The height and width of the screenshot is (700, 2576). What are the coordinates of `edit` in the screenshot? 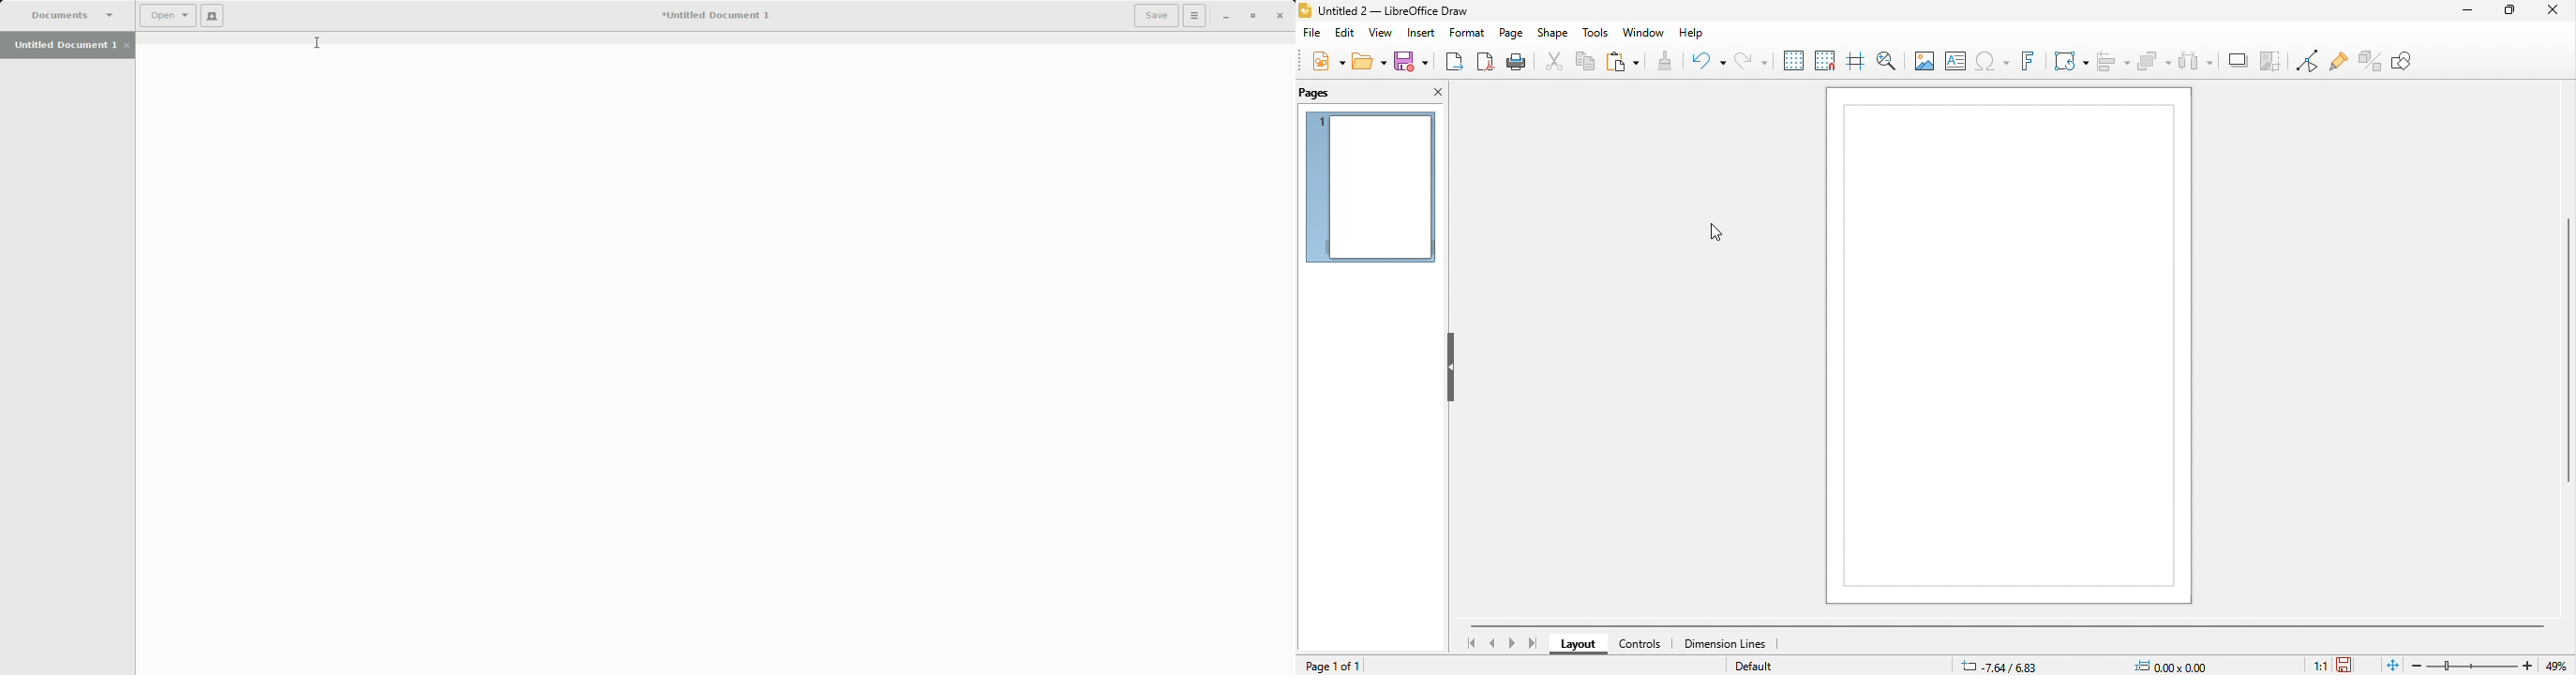 It's located at (1345, 33).